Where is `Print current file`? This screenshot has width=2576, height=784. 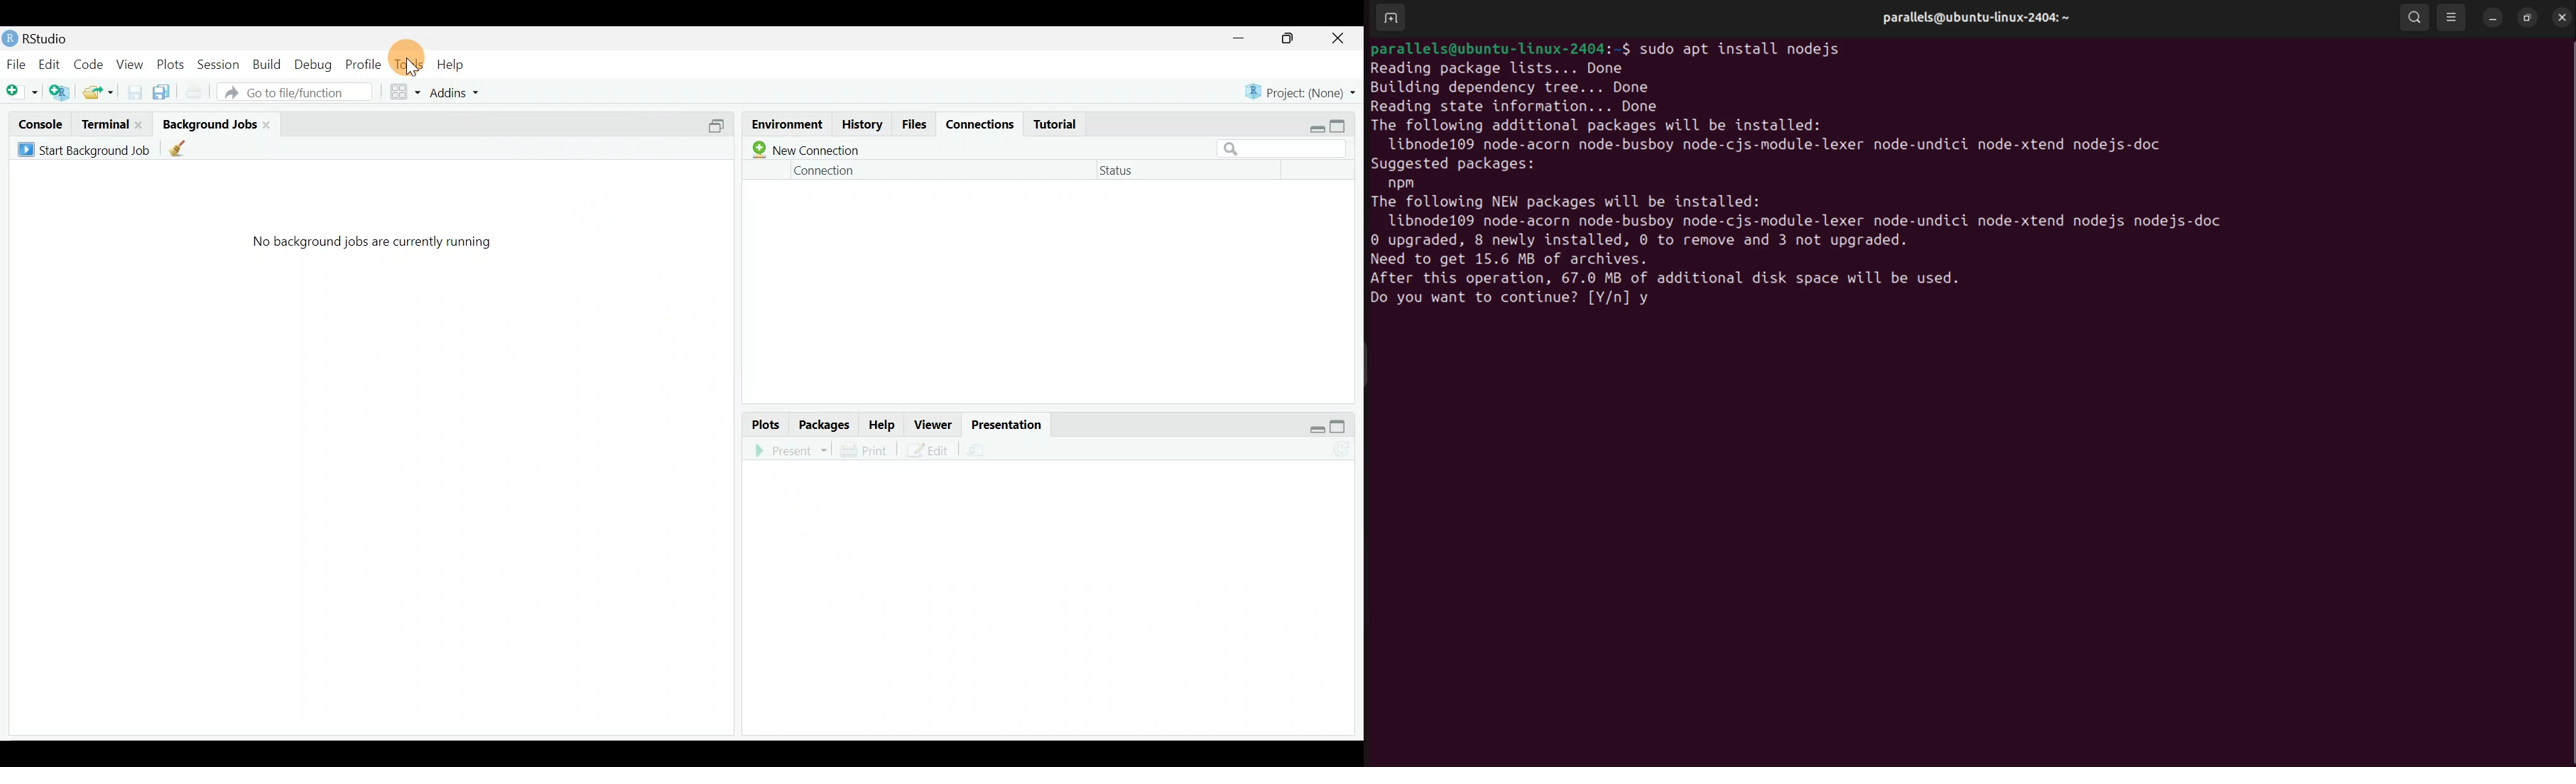 Print current file is located at coordinates (196, 93).